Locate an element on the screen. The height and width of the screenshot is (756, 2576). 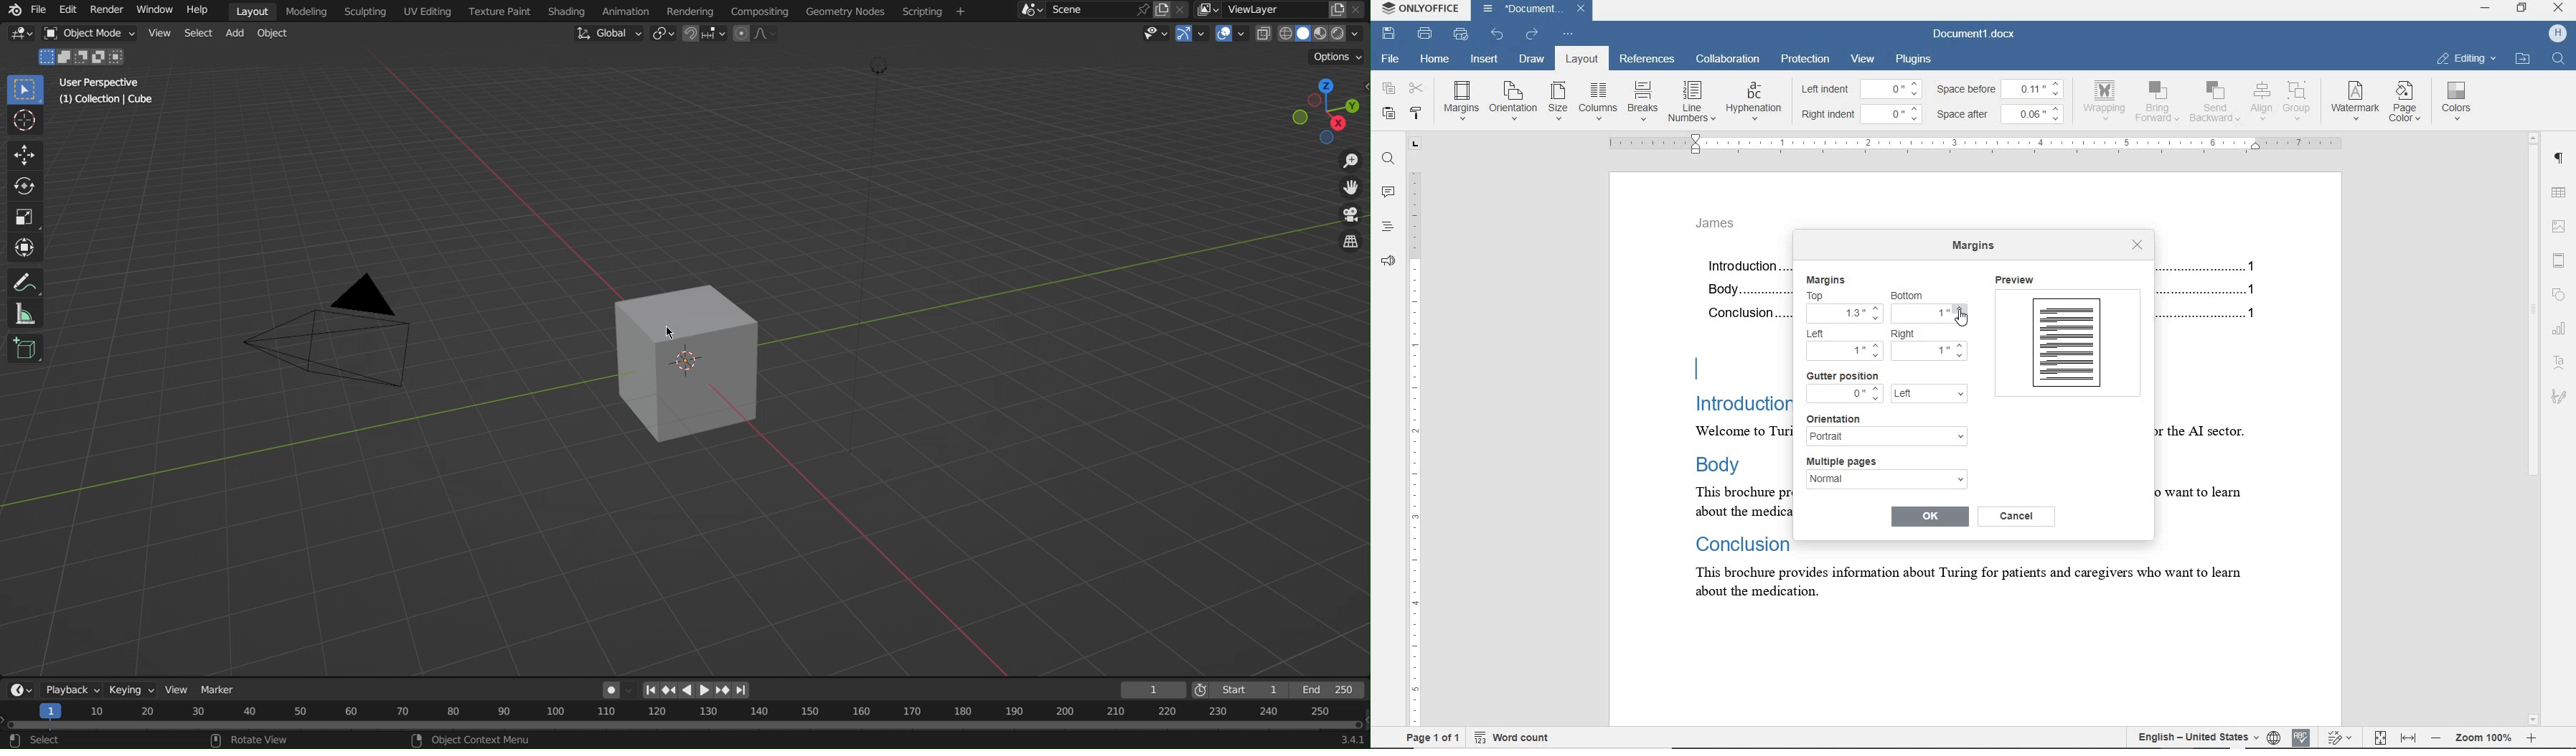
text is located at coordinates (1729, 441).